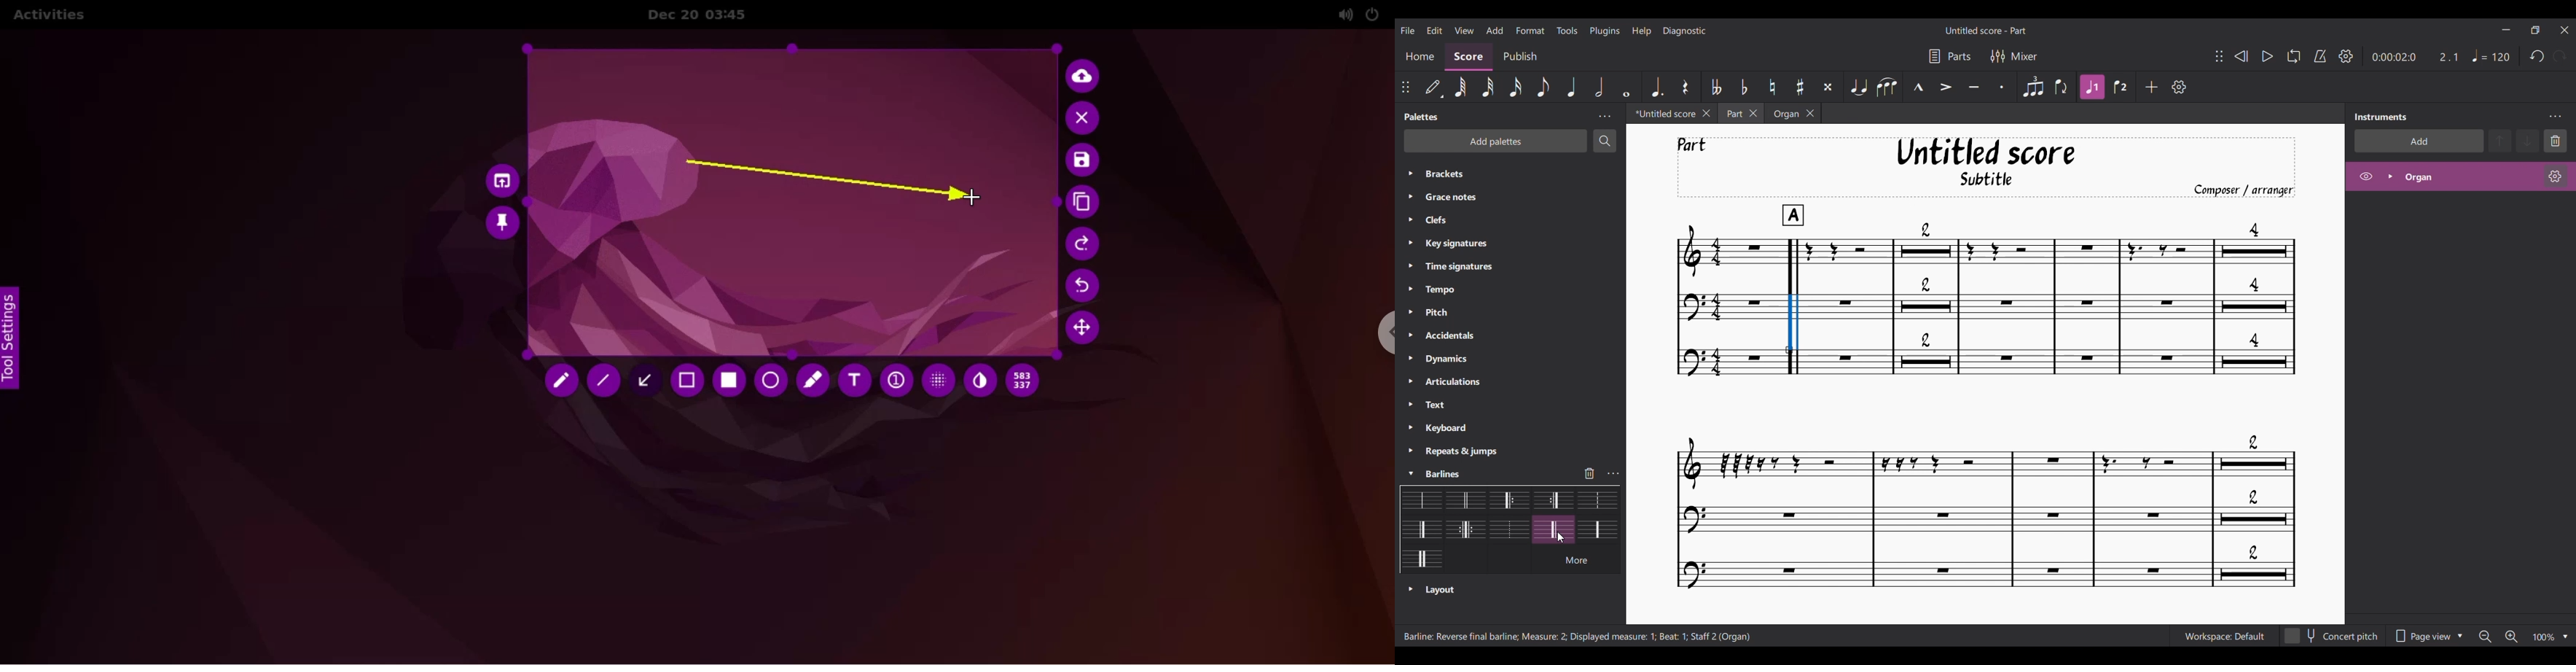  What do you see at coordinates (1422, 116) in the screenshot?
I see `Panel title` at bounding box center [1422, 116].